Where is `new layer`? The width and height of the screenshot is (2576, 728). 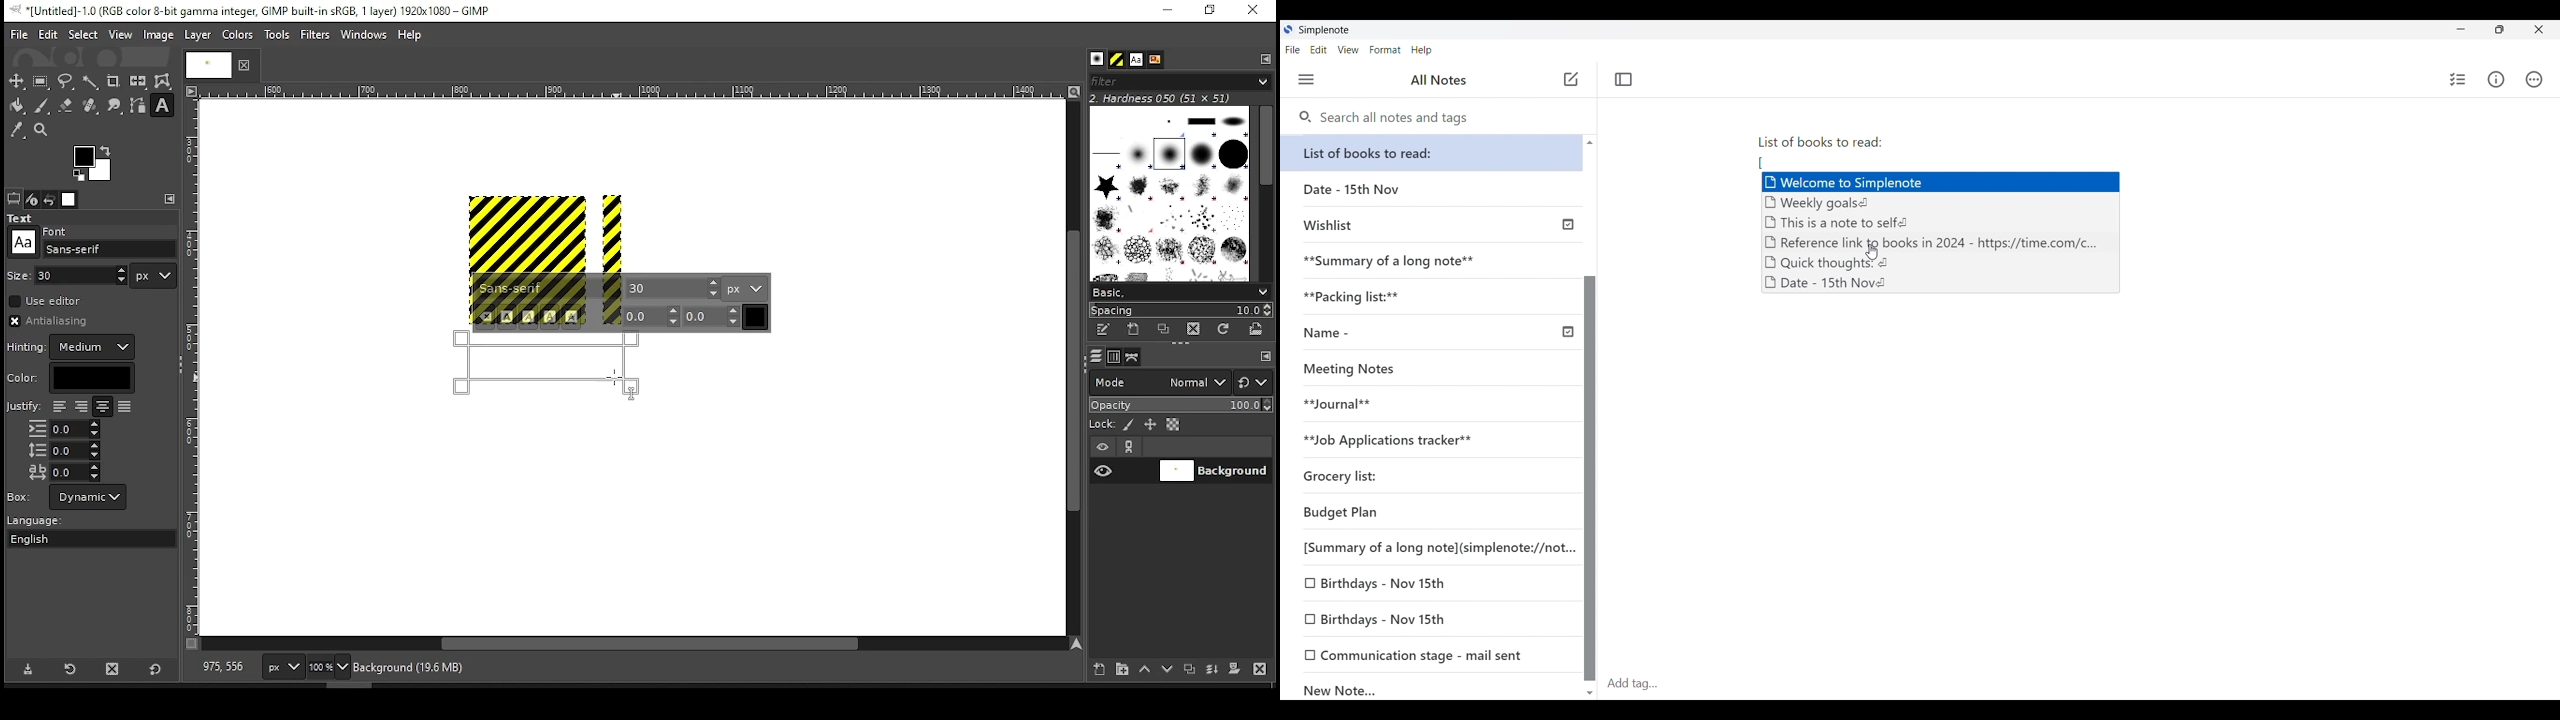
new layer is located at coordinates (1095, 667).